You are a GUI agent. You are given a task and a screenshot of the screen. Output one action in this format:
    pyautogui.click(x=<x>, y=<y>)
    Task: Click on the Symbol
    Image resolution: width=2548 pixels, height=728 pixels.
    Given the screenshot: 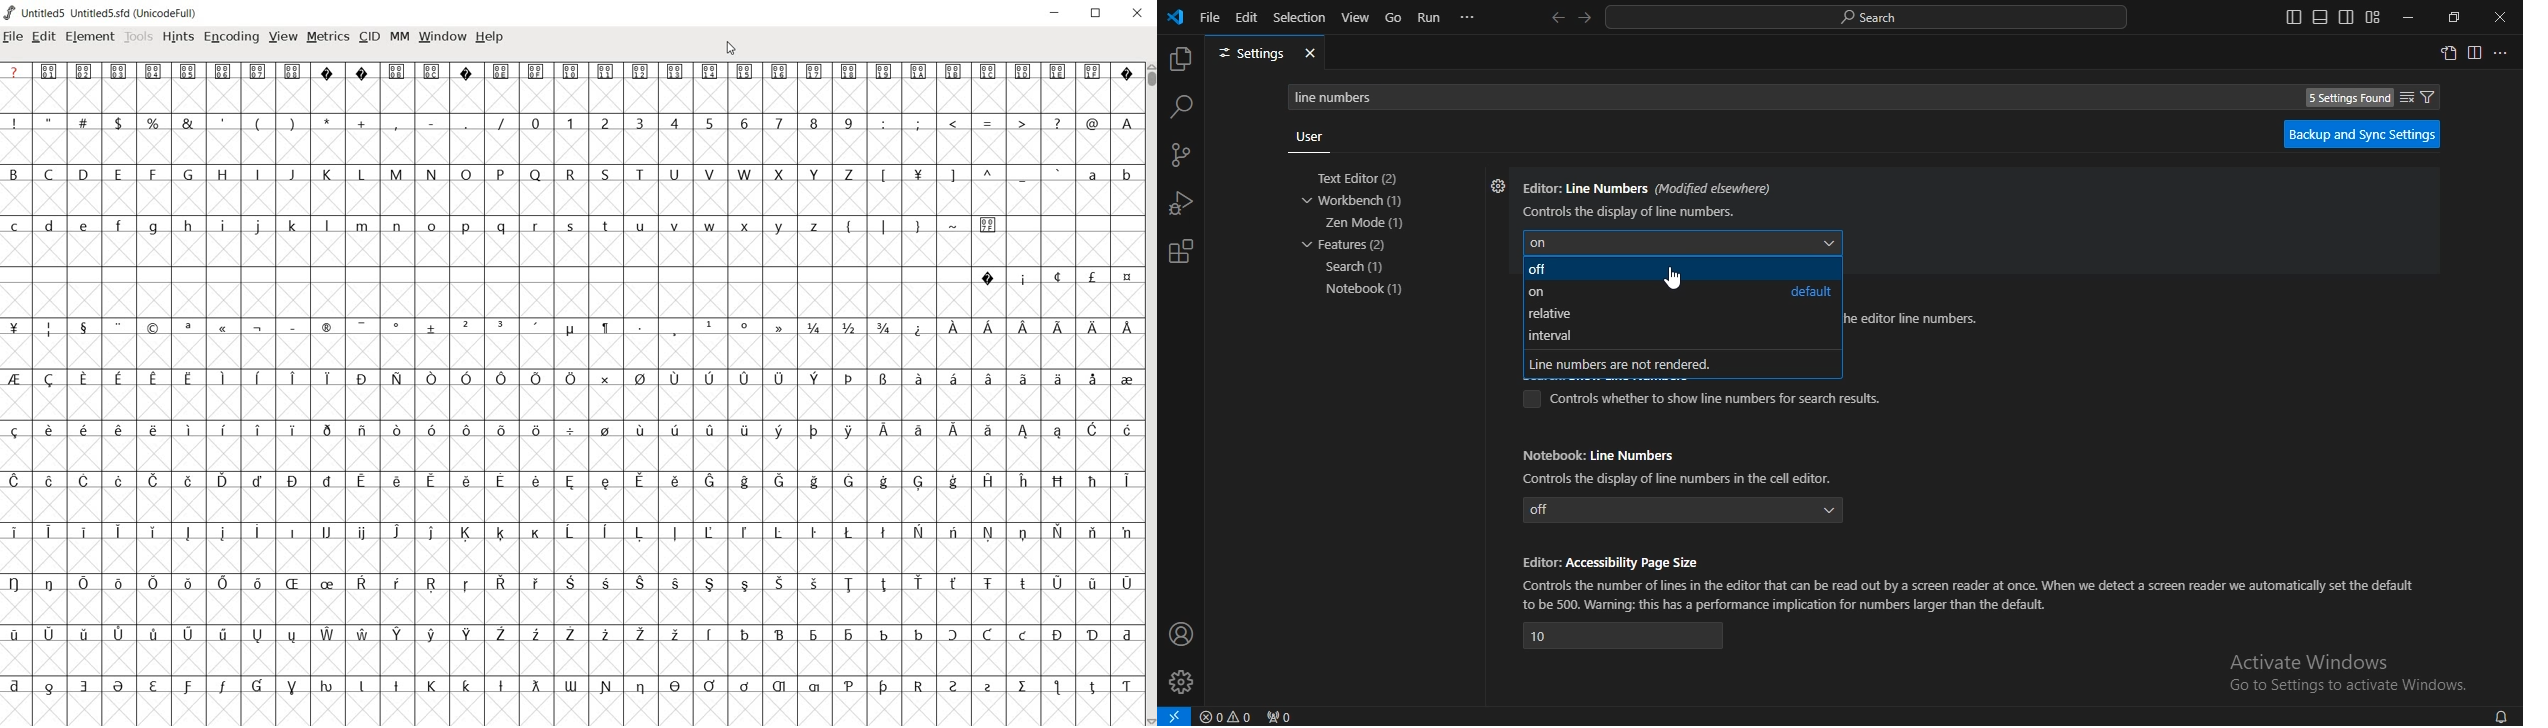 What is the action you would take?
    pyautogui.click(x=607, y=481)
    